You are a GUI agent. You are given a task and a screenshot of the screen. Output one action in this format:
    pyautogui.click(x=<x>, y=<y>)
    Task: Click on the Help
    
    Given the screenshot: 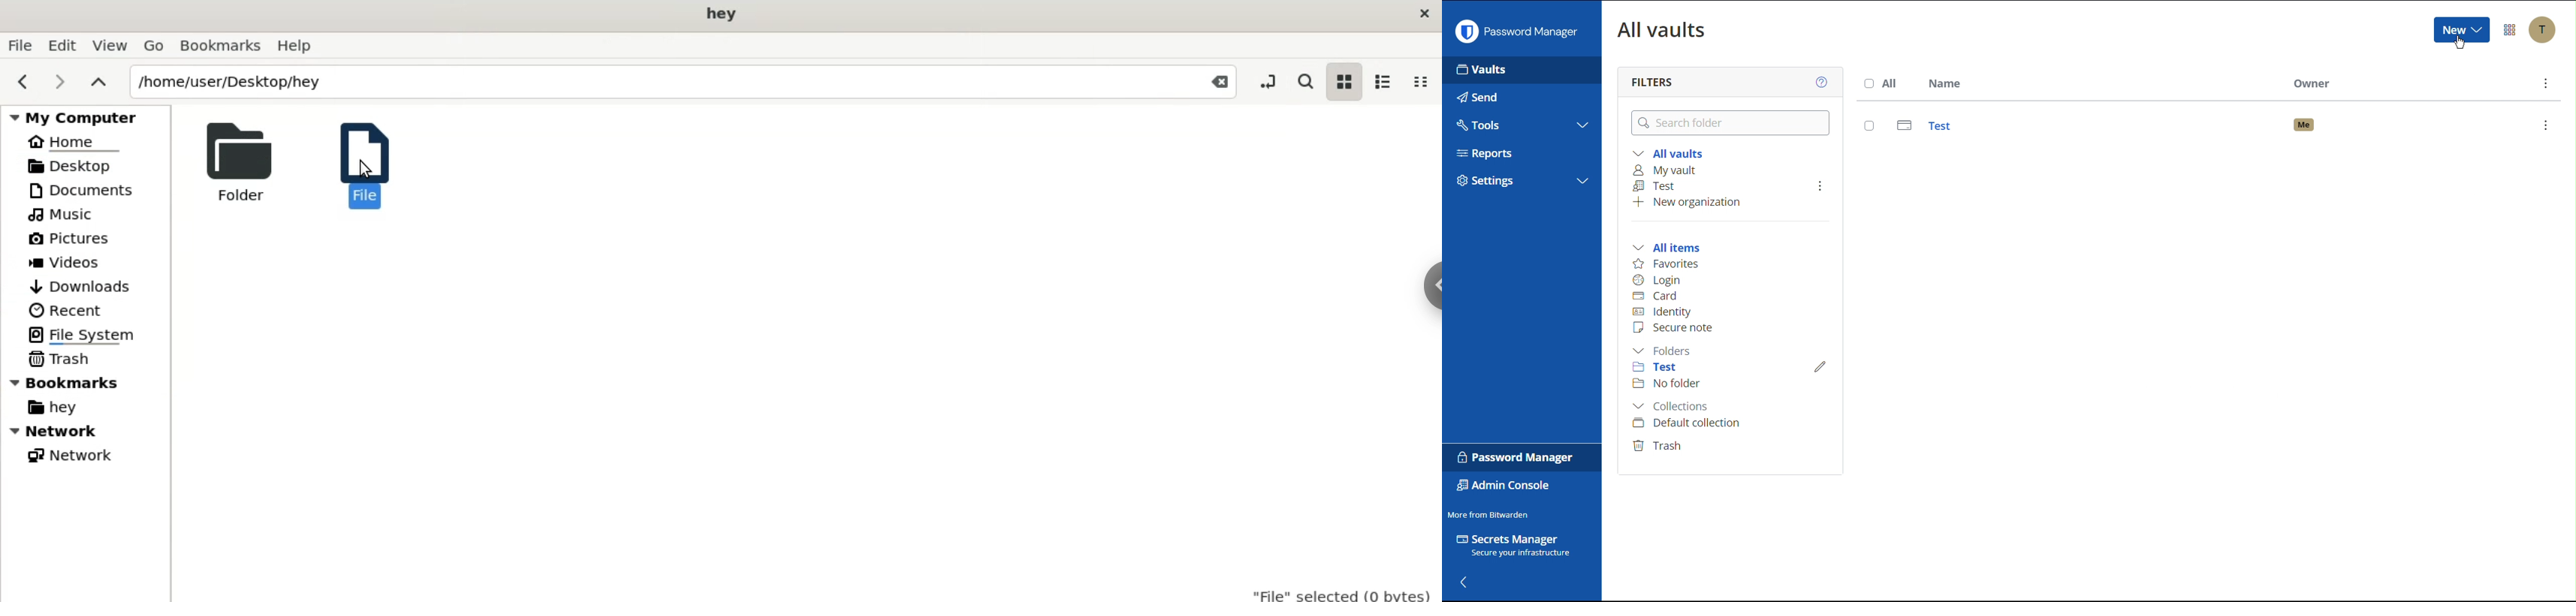 What is the action you would take?
    pyautogui.click(x=1825, y=81)
    